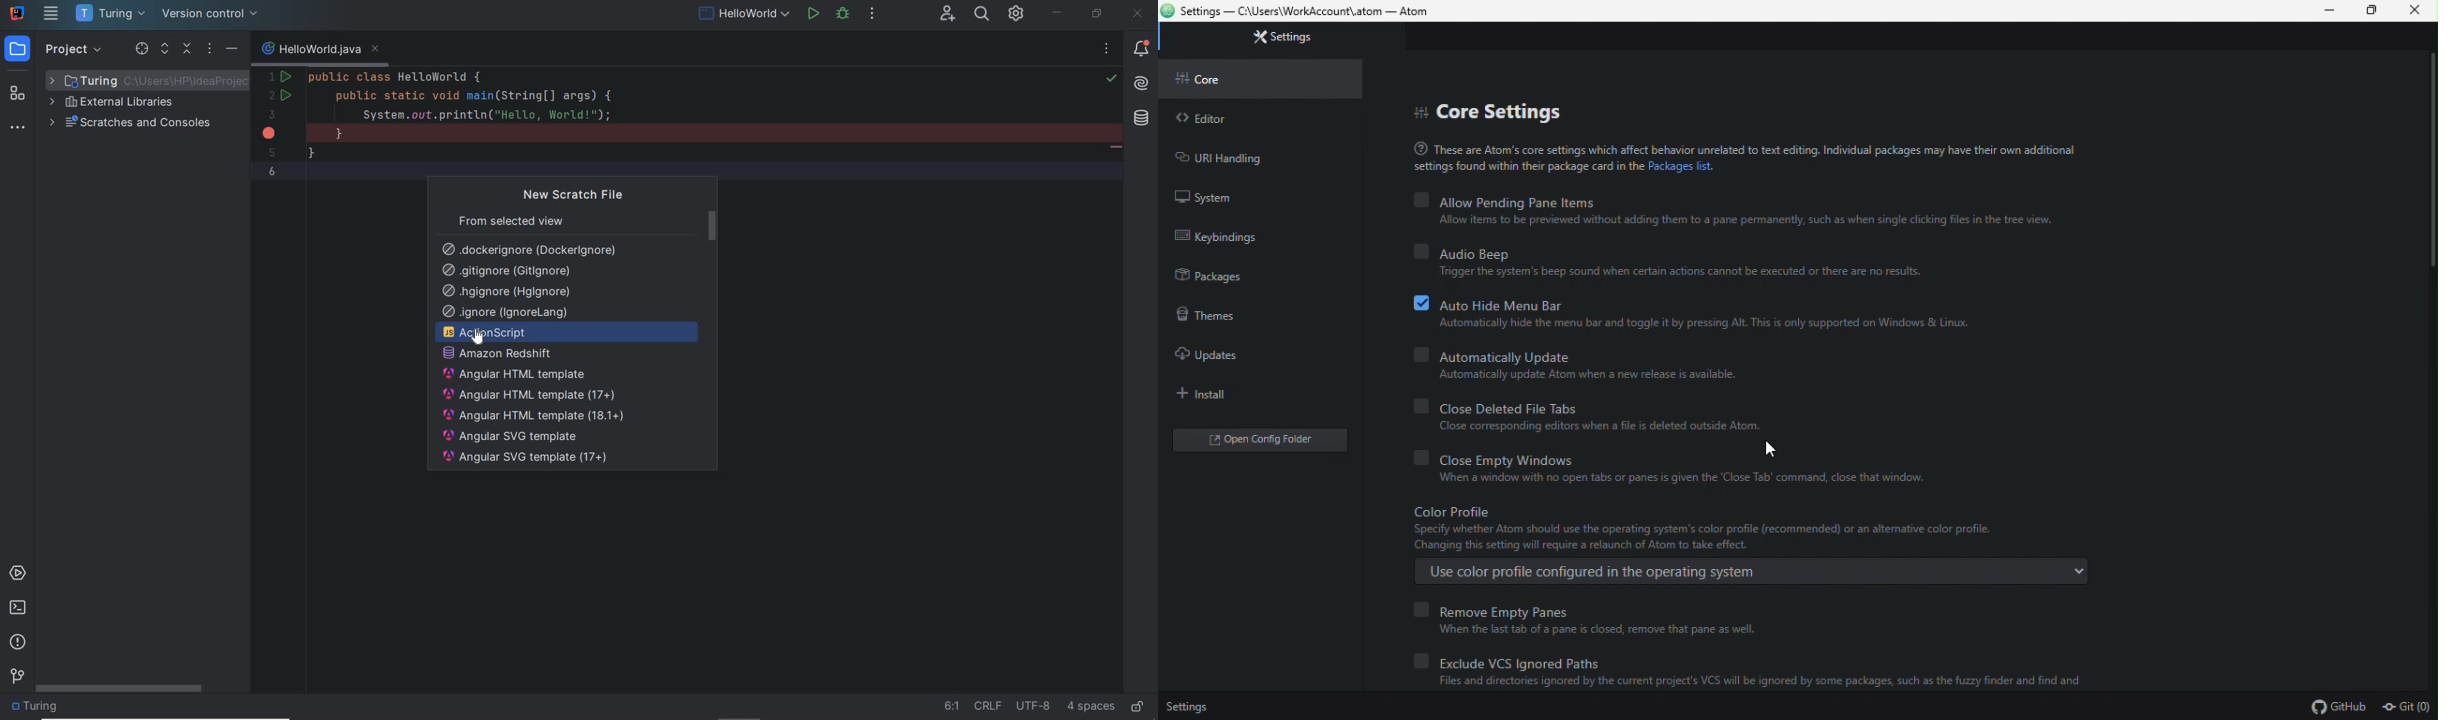 The image size is (2464, 728). Describe the element at coordinates (1713, 323) in the screenshot. I see `‘Automatically hide the men bar and togale t by pressing AR. Thi is only supported on Windows & Linux` at that location.